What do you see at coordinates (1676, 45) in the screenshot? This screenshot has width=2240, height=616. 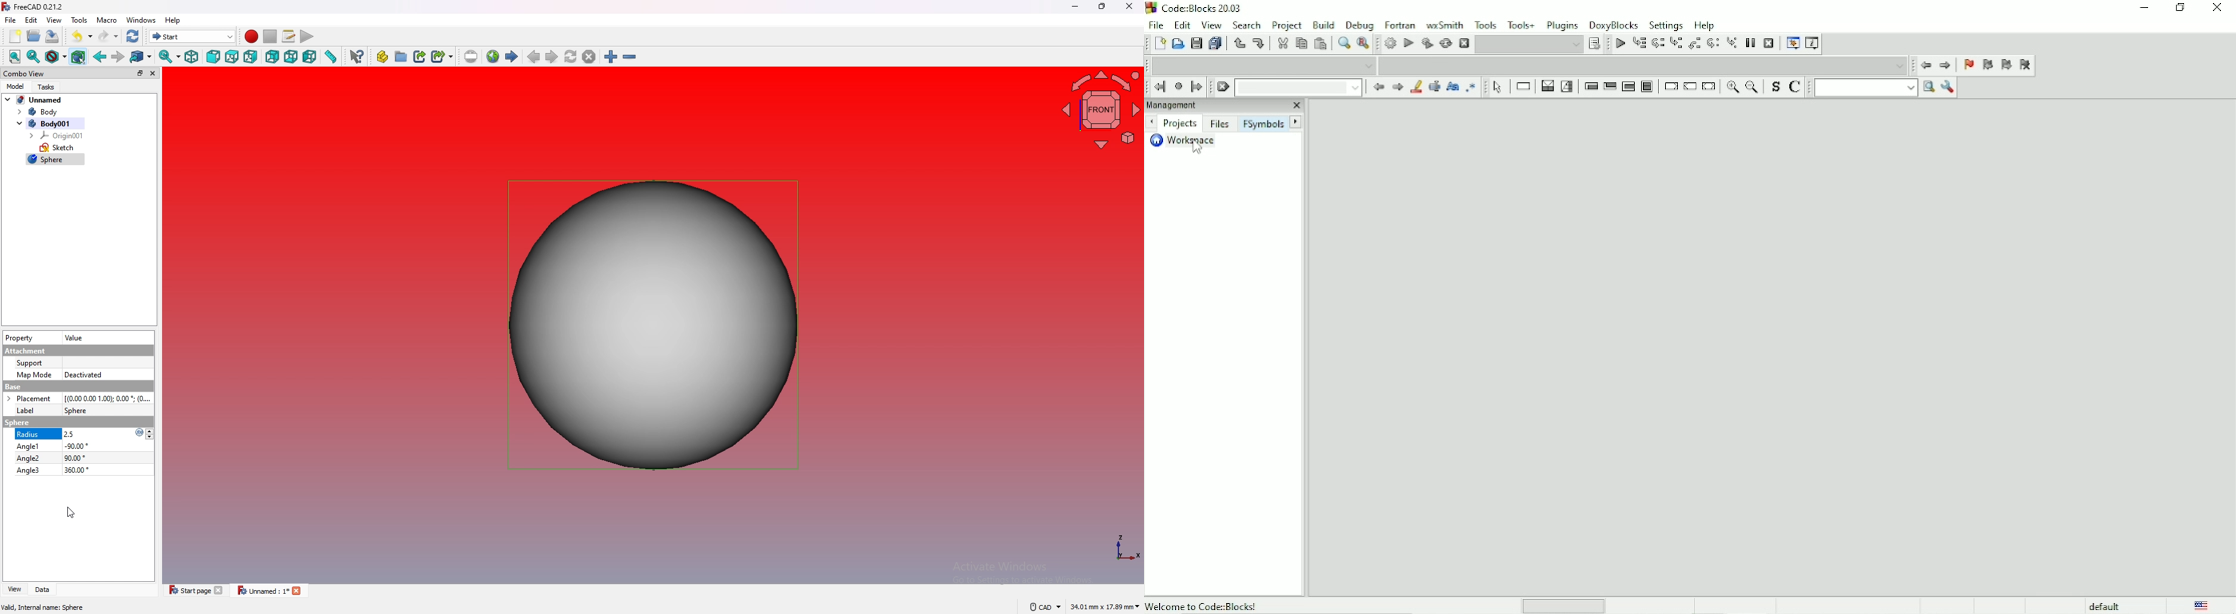 I see `Step into` at bounding box center [1676, 45].